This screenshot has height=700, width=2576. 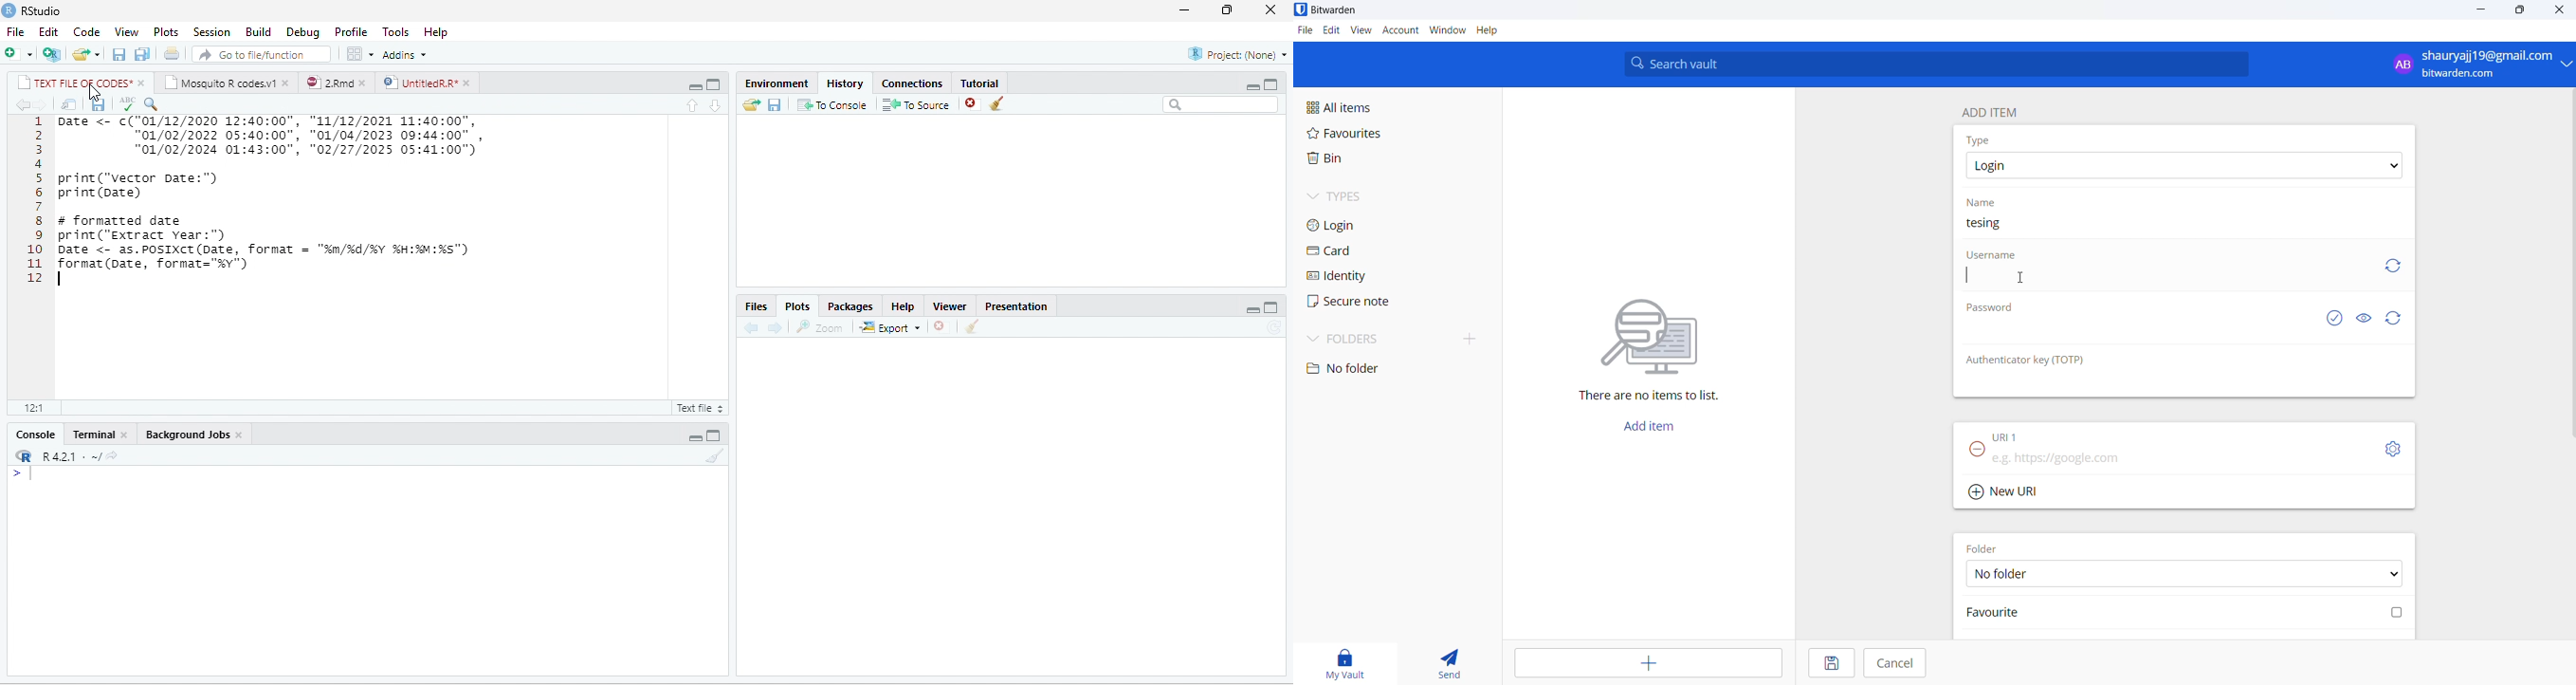 I want to click on Viewer, so click(x=949, y=306).